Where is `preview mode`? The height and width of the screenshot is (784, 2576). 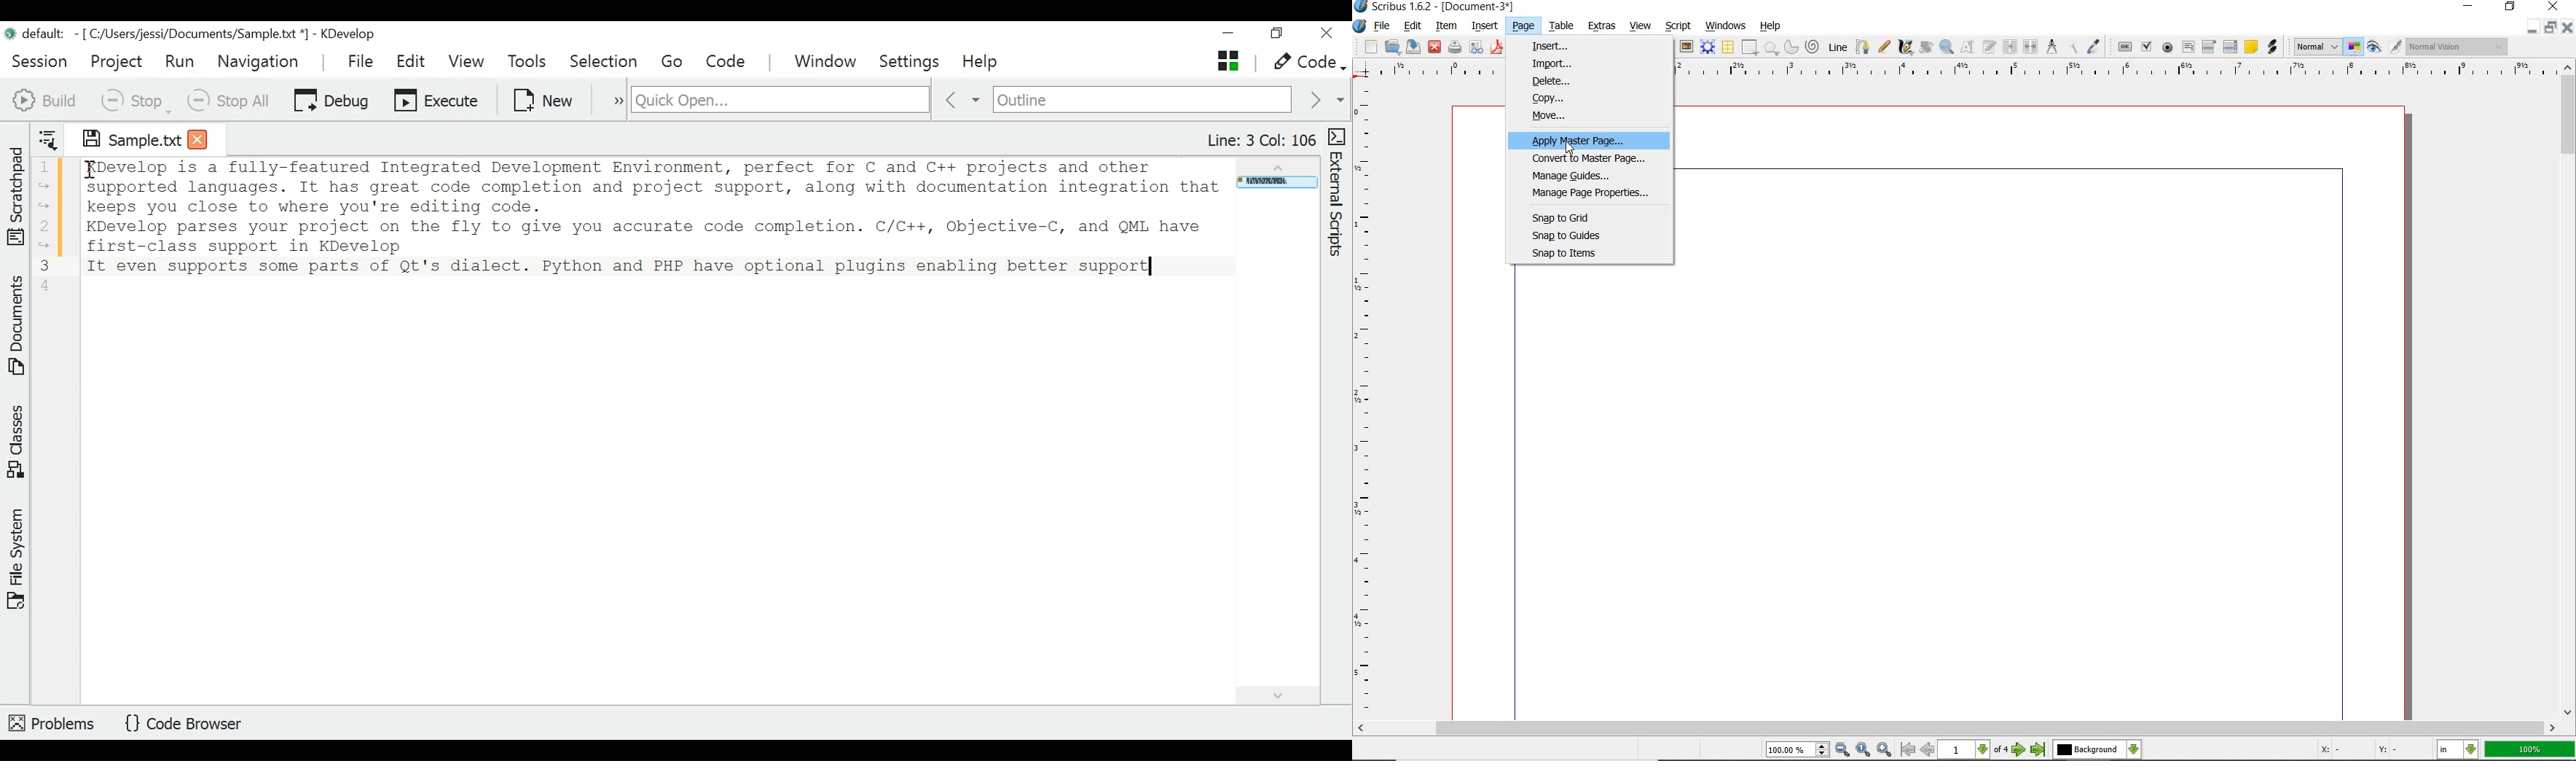
preview mode is located at coordinates (2376, 47).